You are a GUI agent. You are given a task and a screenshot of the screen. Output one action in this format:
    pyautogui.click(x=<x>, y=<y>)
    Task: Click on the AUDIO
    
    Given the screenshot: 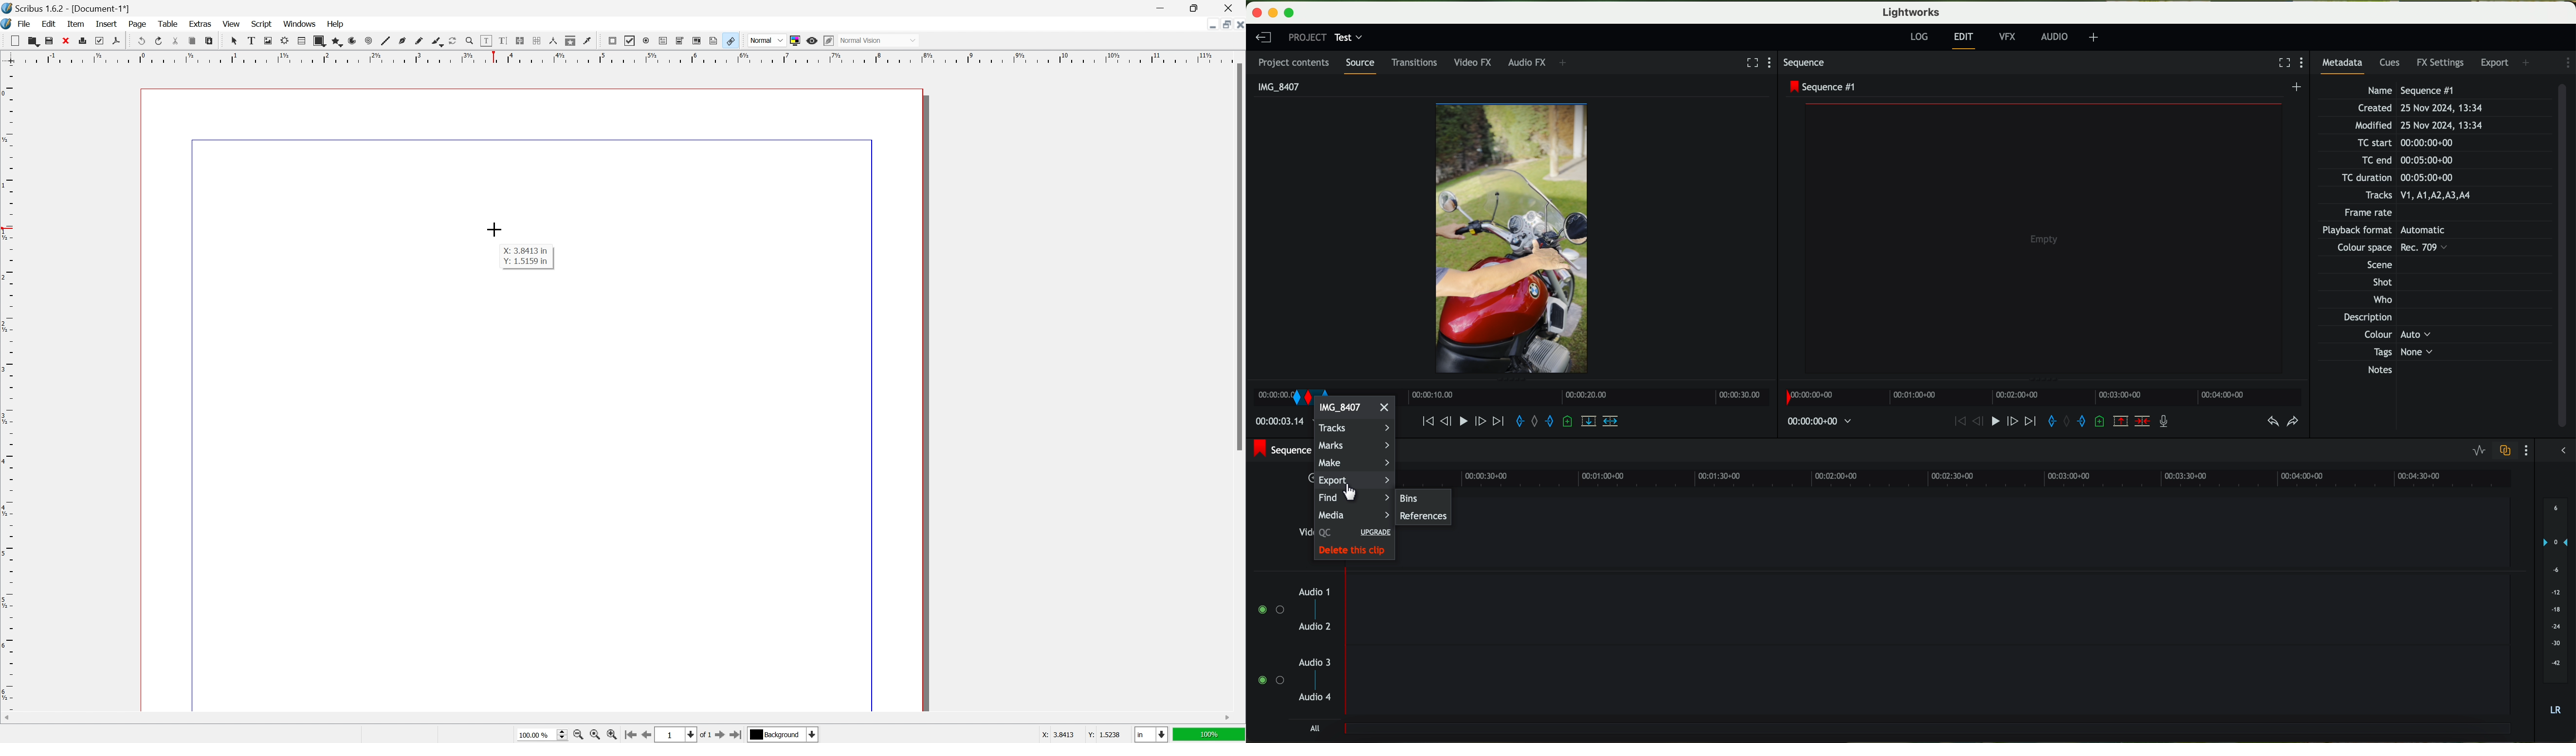 What is the action you would take?
    pyautogui.click(x=2052, y=37)
    